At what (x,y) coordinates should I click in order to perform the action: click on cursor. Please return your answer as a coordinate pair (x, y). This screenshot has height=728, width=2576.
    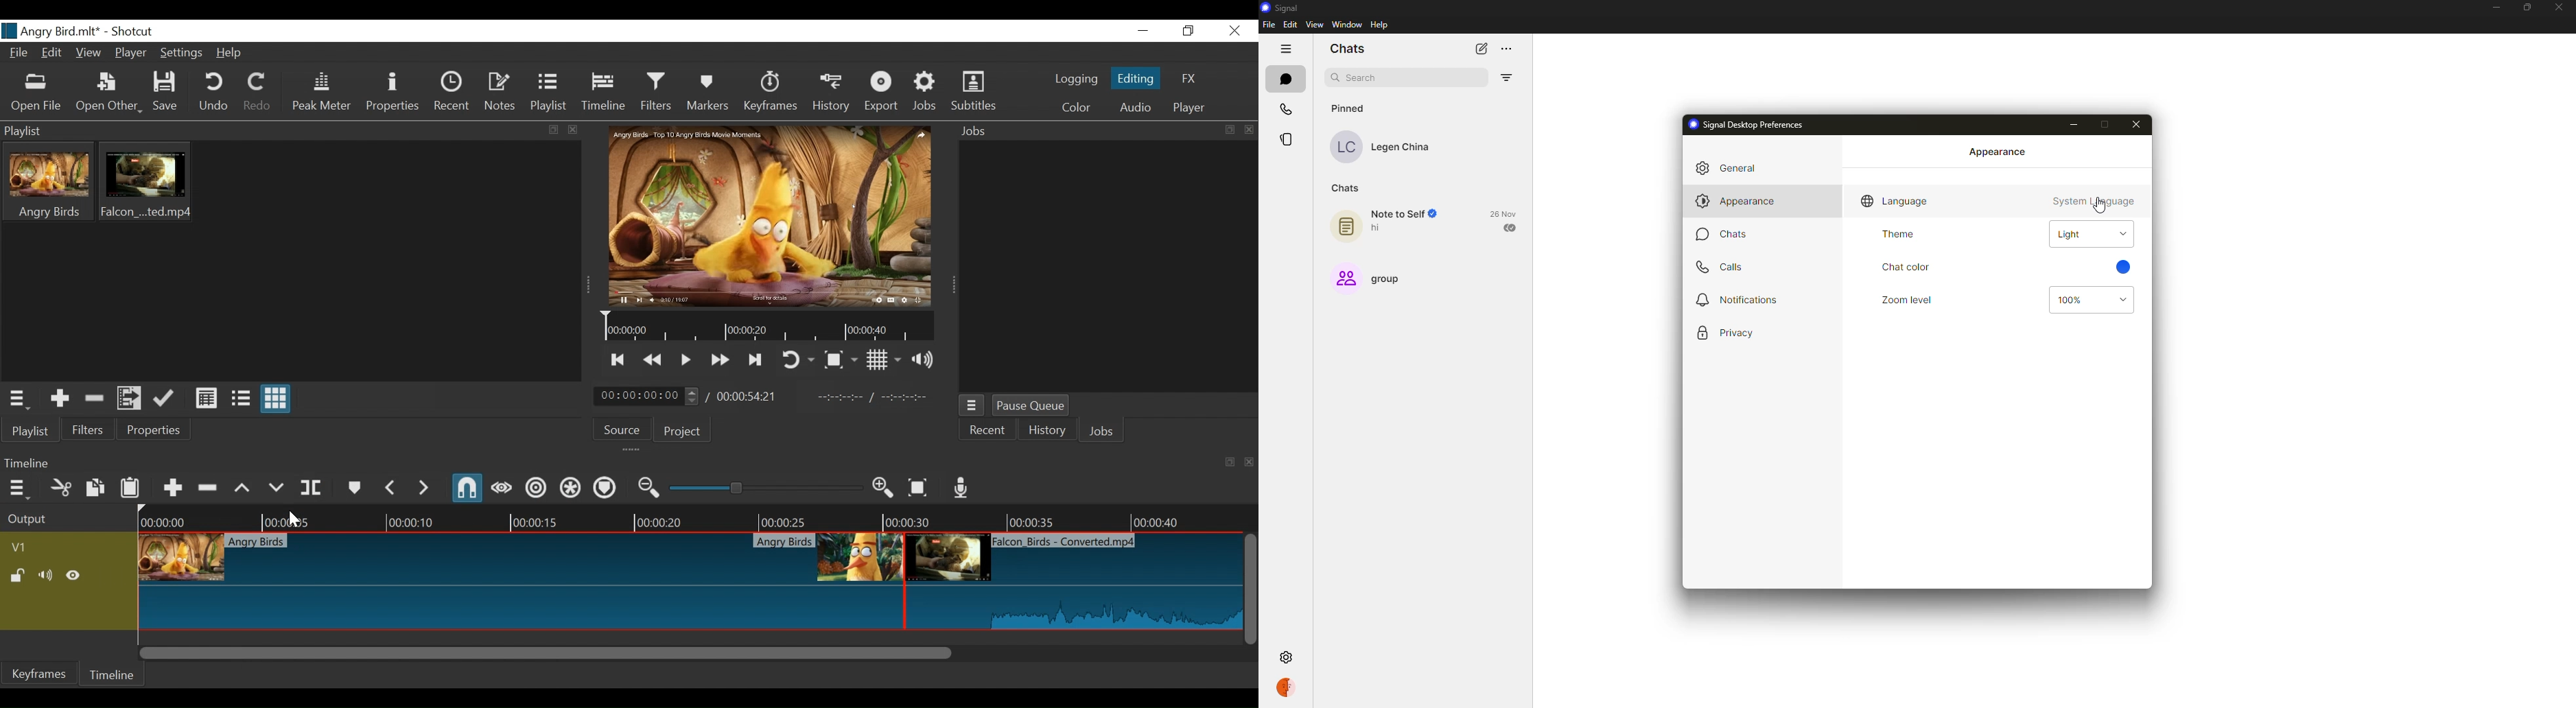
    Looking at the image, I should click on (2099, 206).